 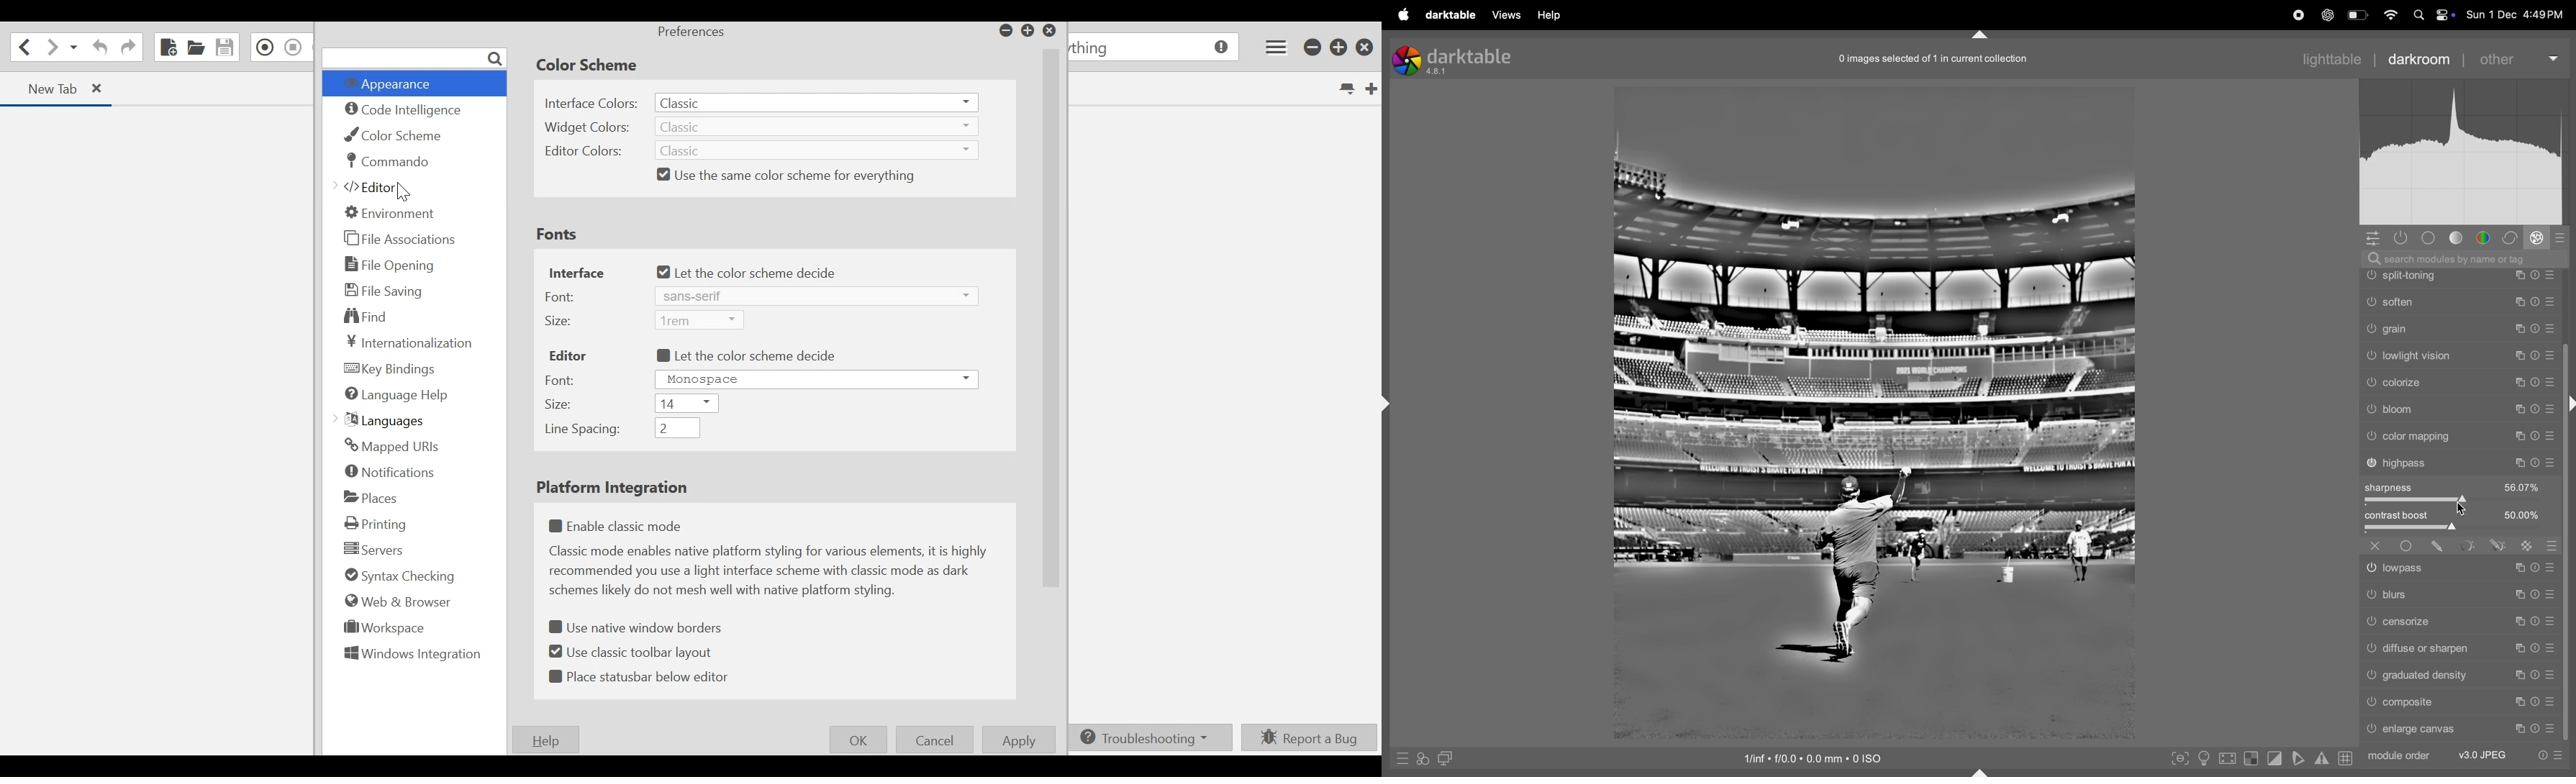 What do you see at coordinates (2460, 328) in the screenshot?
I see `vignetting` at bounding box center [2460, 328].